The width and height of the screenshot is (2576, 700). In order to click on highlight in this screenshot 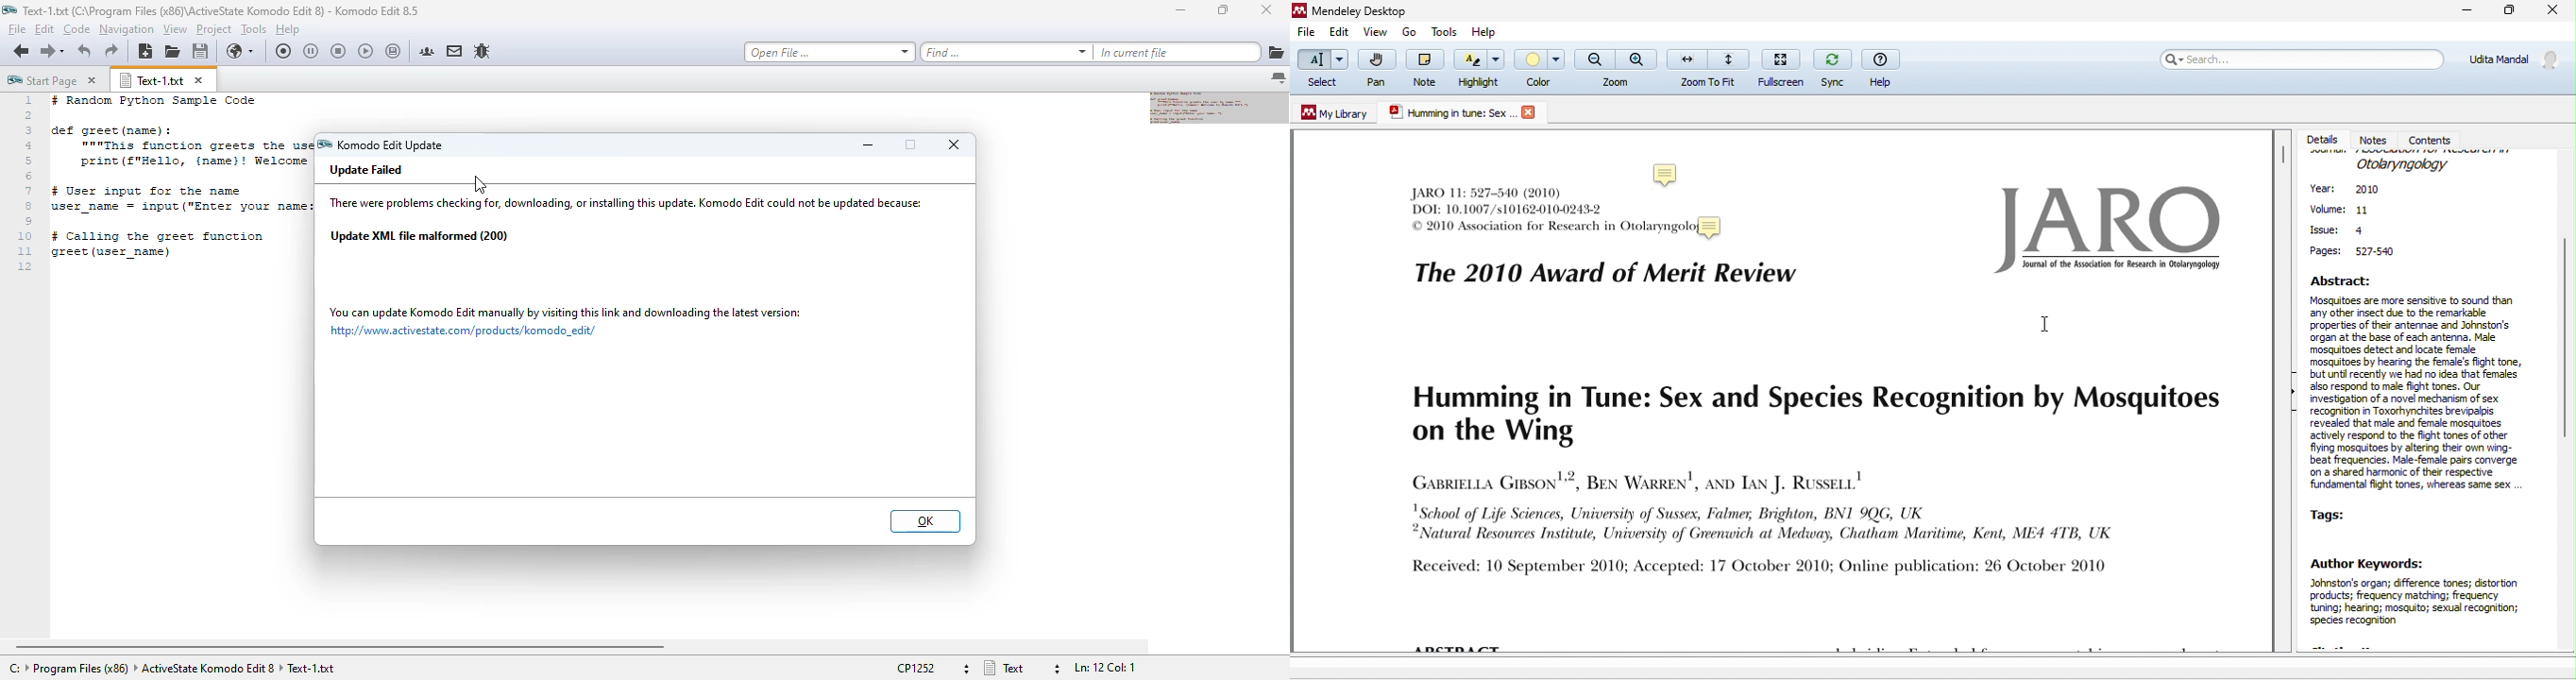, I will do `click(1479, 70)`.